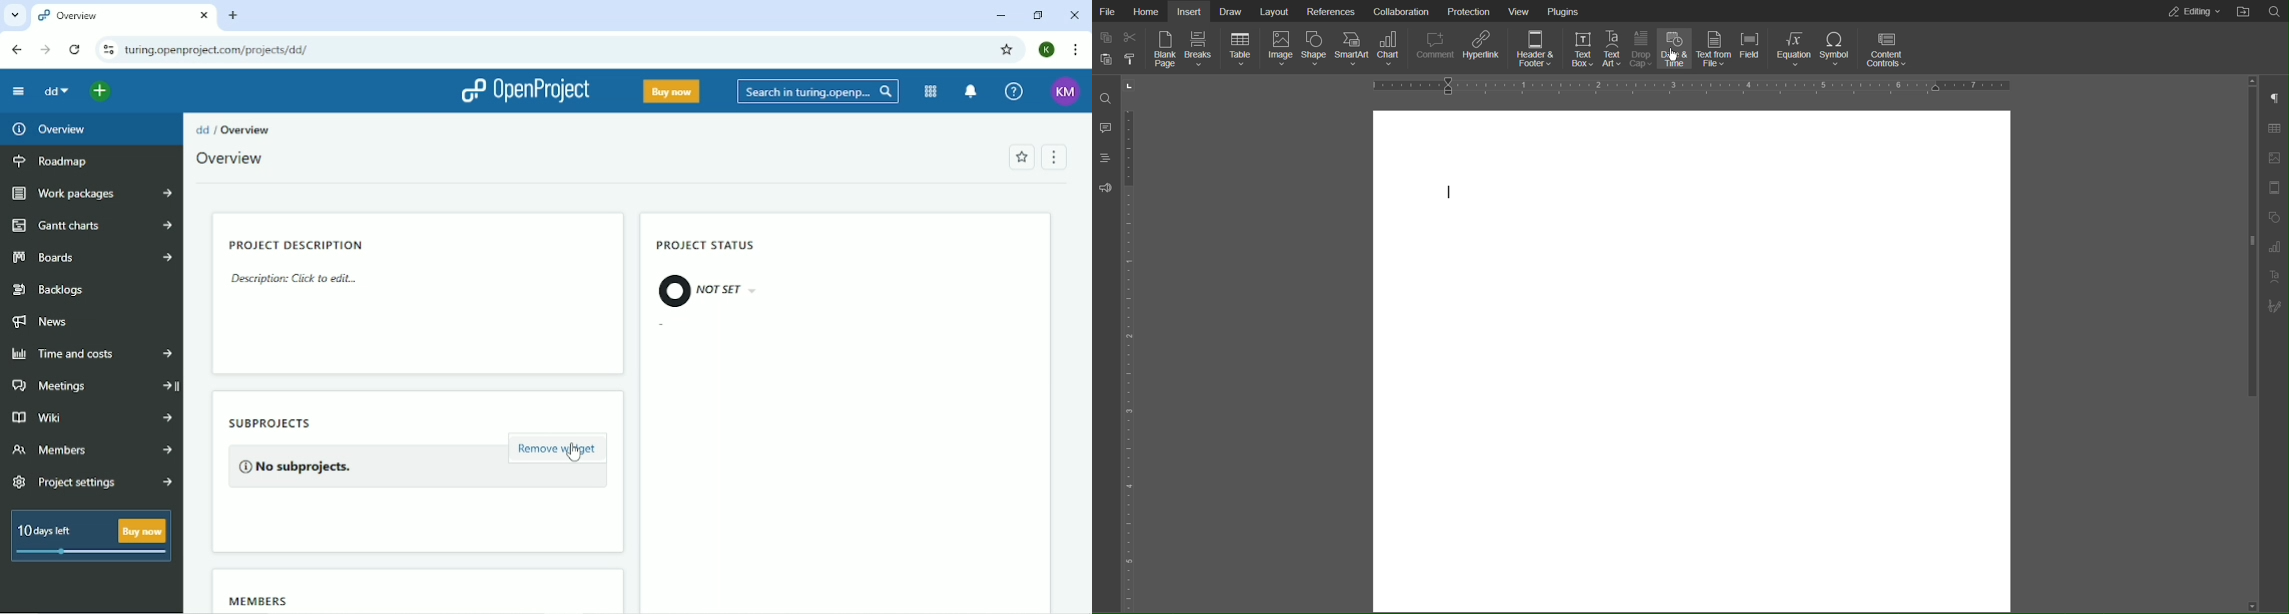 The image size is (2296, 616). Describe the element at coordinates (1005, 49) in the screenshot. I see `Bookmark this tab` at that location.